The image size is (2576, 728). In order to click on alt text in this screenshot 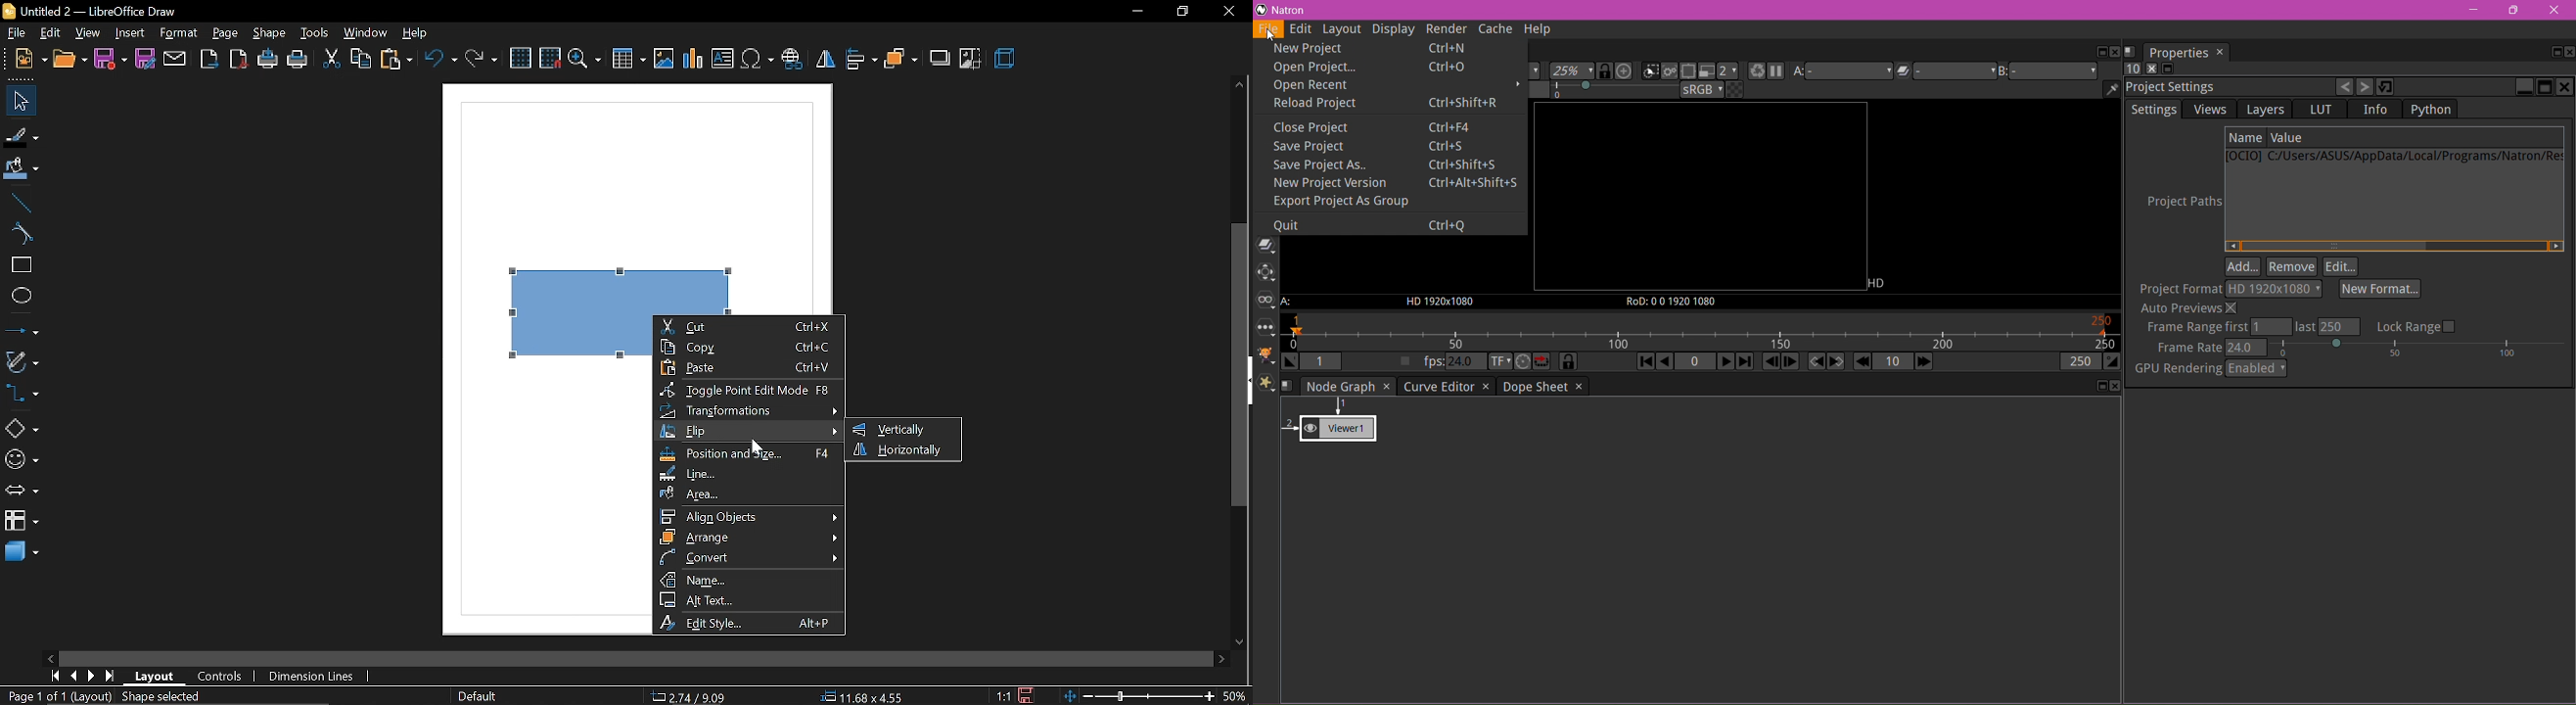, I will do `click(748, 598)`.